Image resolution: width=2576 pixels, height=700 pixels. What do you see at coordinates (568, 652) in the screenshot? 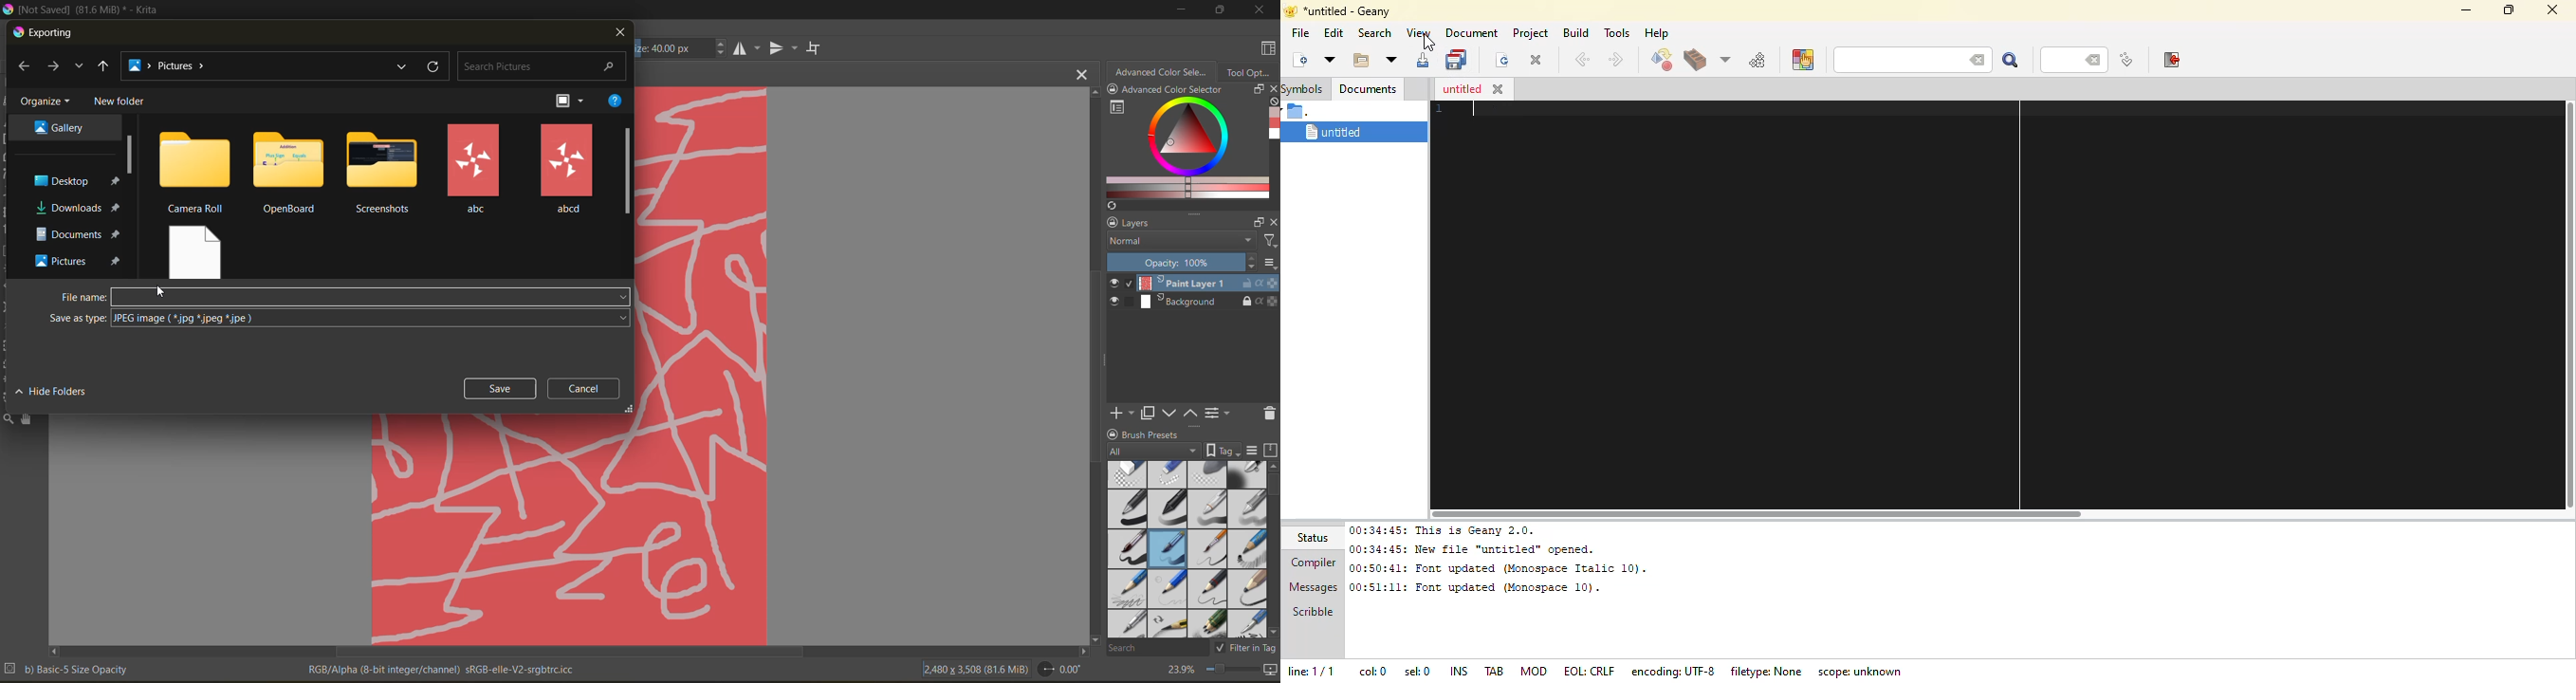
I see `horizontal scroll bar` at bounding box center [568, 652].